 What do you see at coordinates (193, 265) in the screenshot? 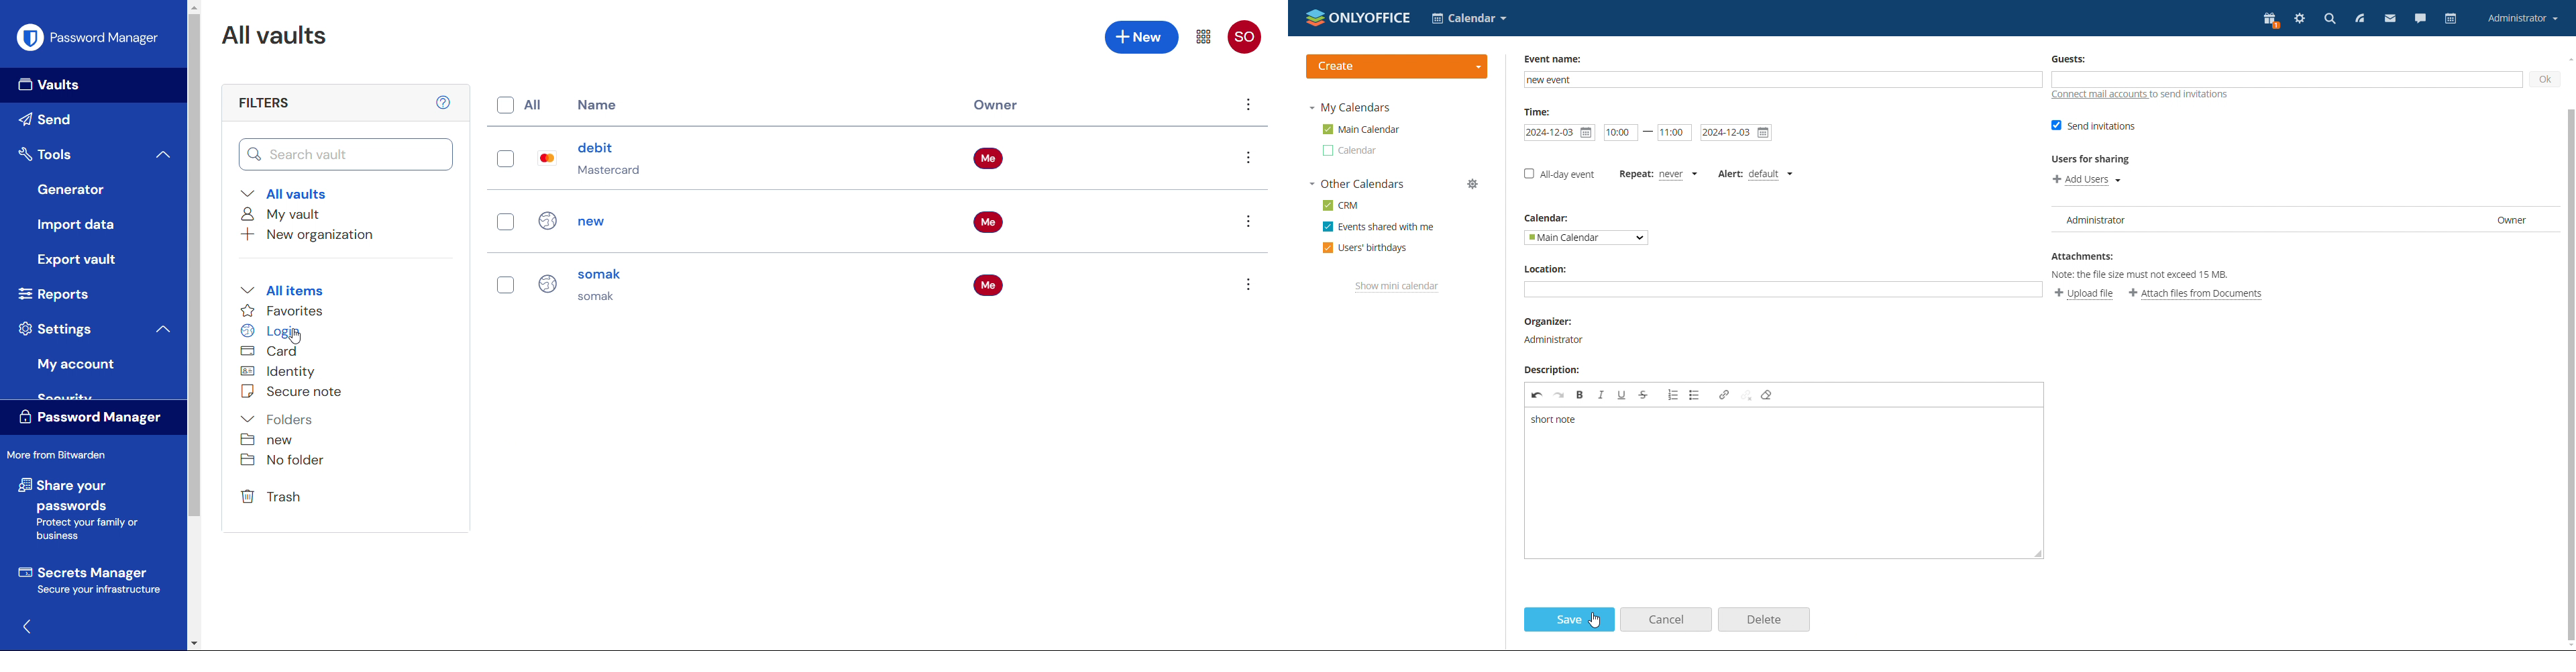
I see `Vertical Scroll bar ` at bounding box center [193, 265].